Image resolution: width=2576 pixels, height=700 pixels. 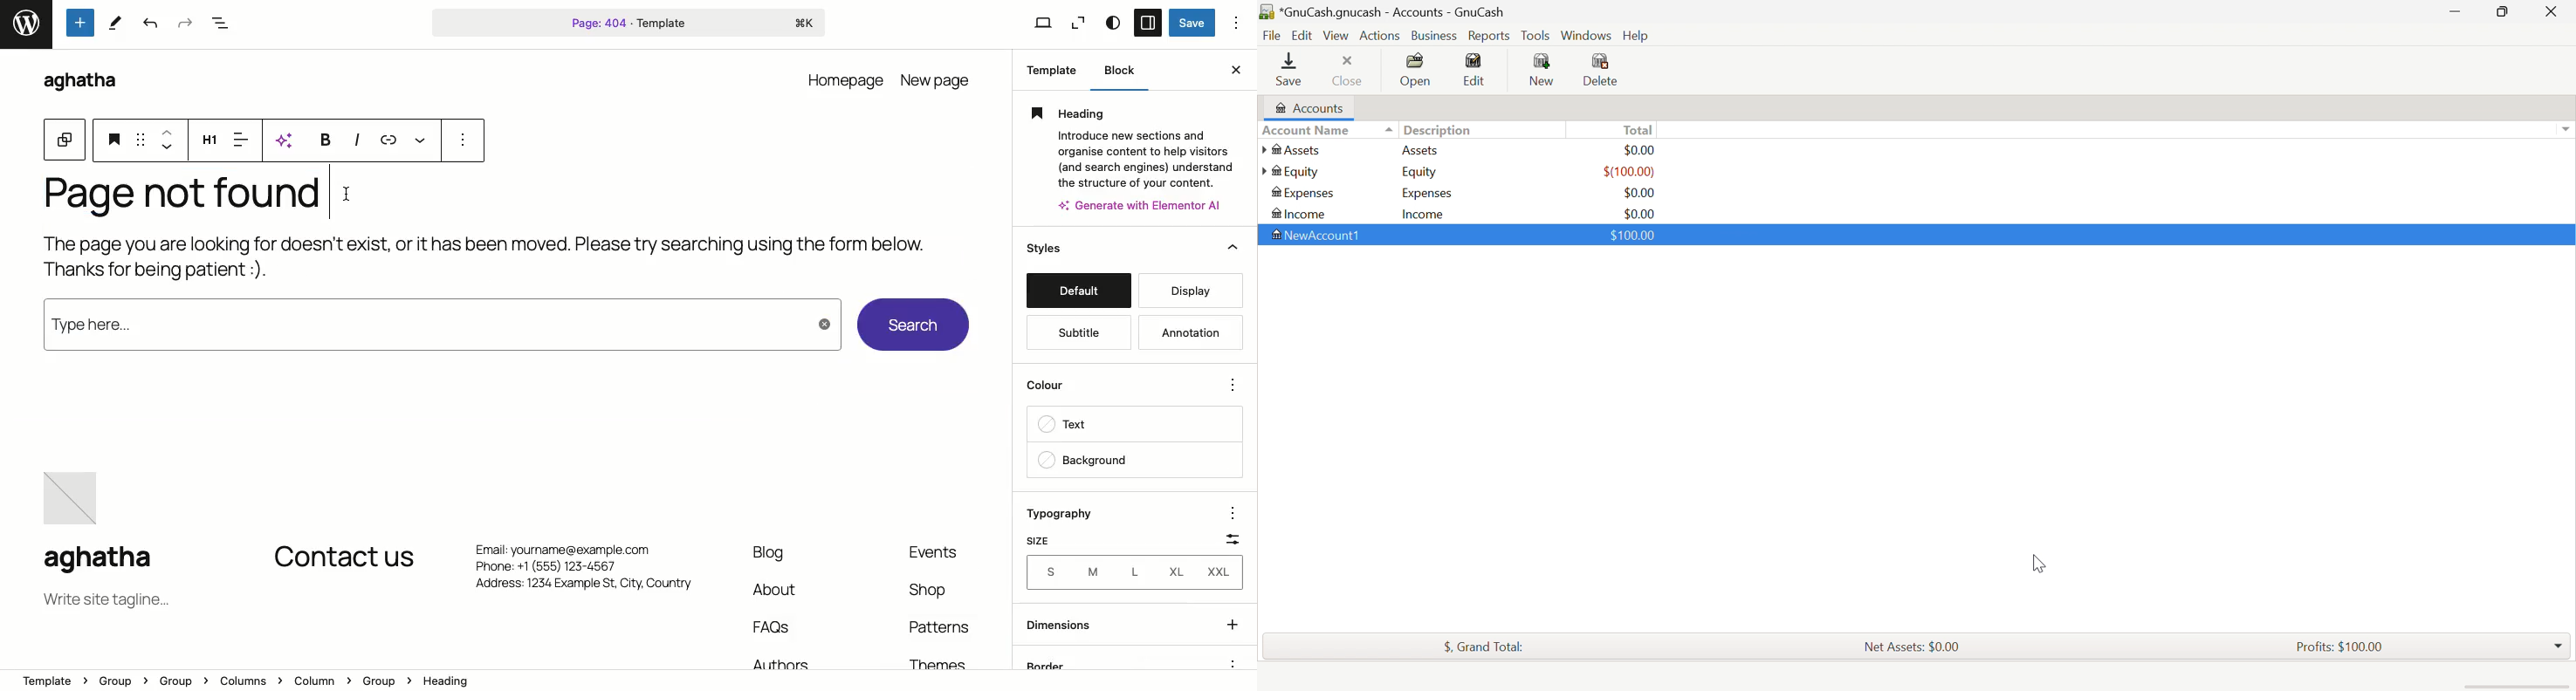 What do you see at coordinates (630, 22) in the screenshot?
I see `Page 404` at bounding box center [630, 22].